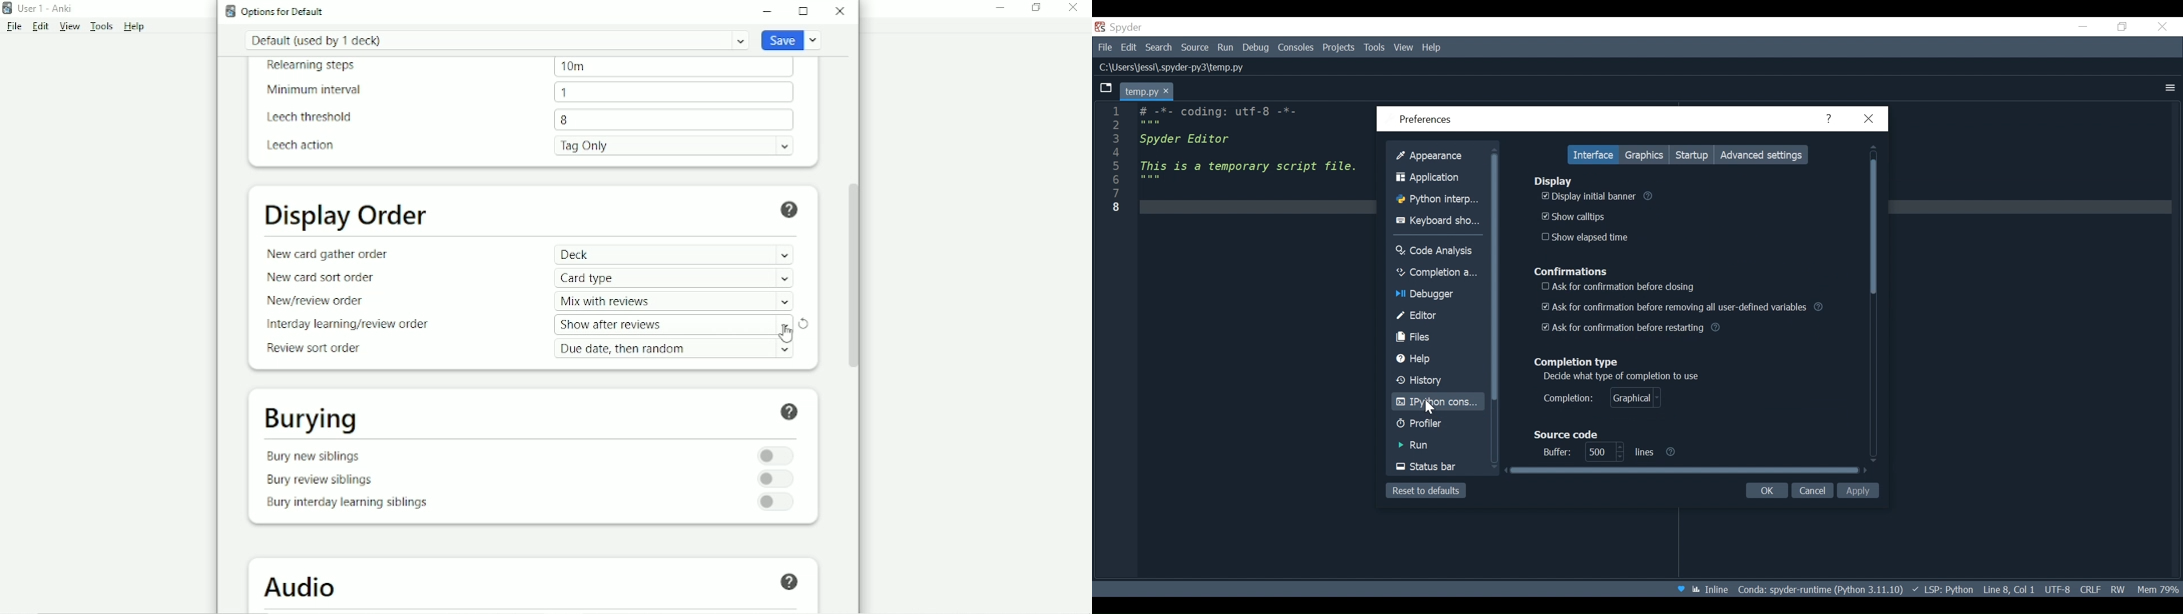  What do you see at coordinates (1419, 119) in the screenshot?
I see `Preferences` at bounding box center [1419, 119].